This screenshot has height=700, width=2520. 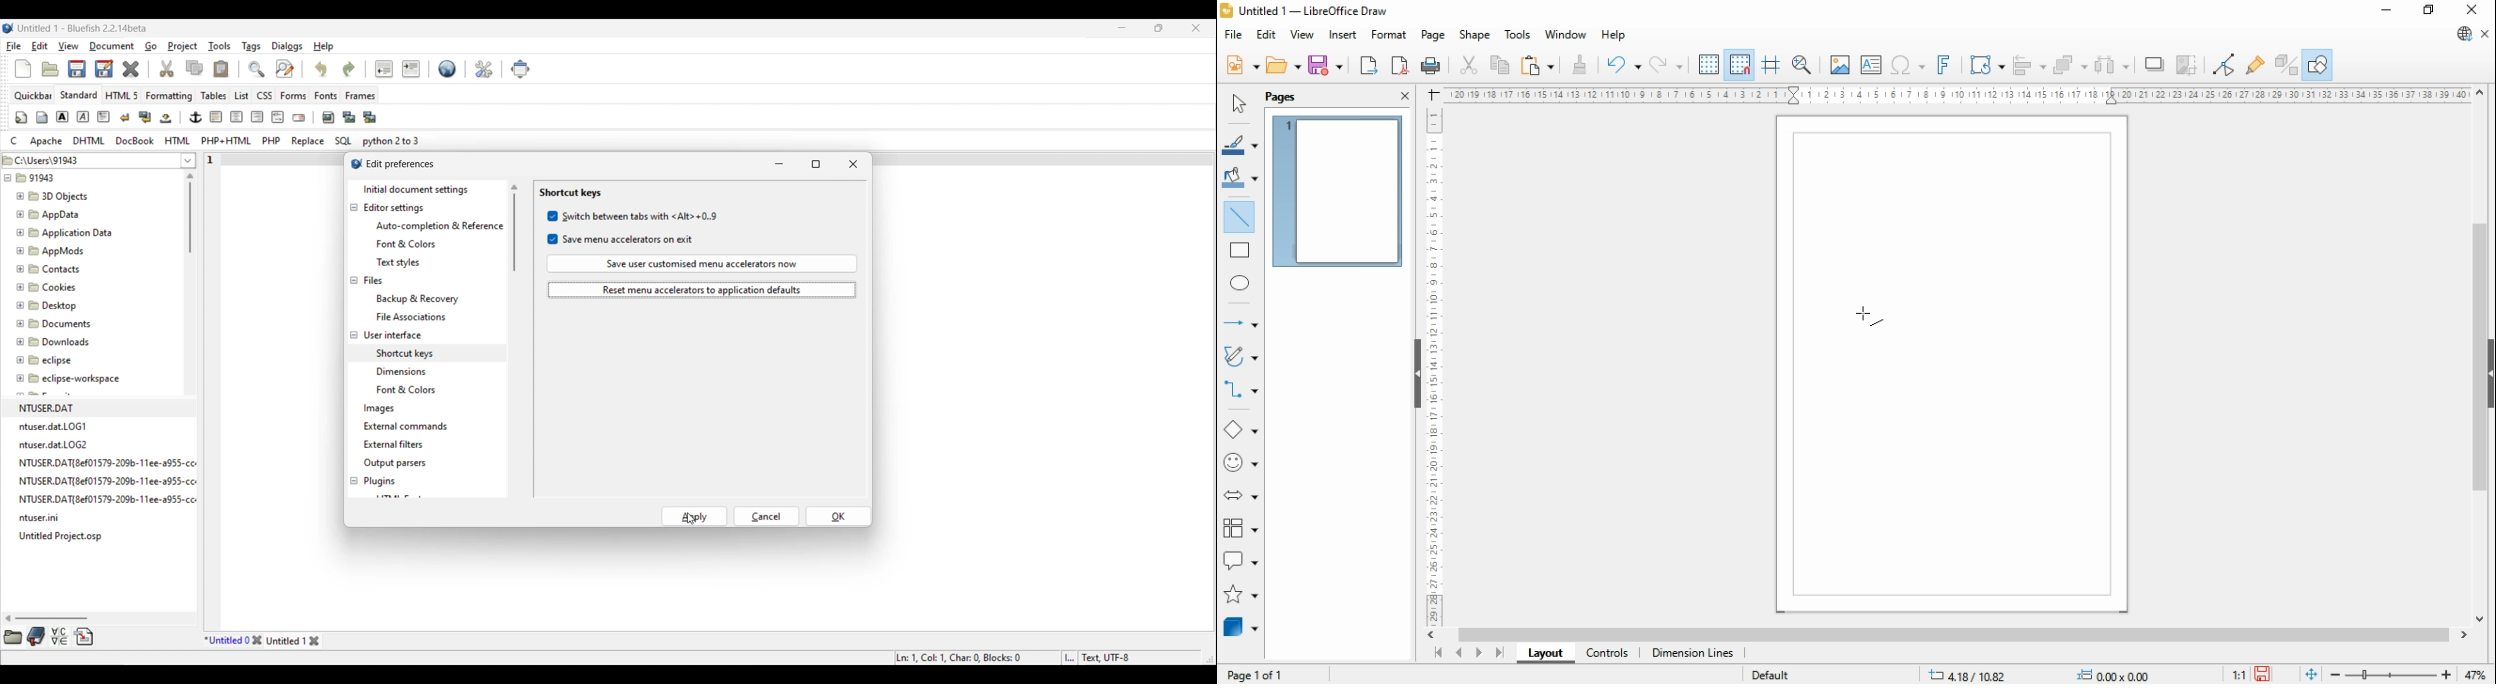 I want to click on Scale, so click(x=1954, y=94).